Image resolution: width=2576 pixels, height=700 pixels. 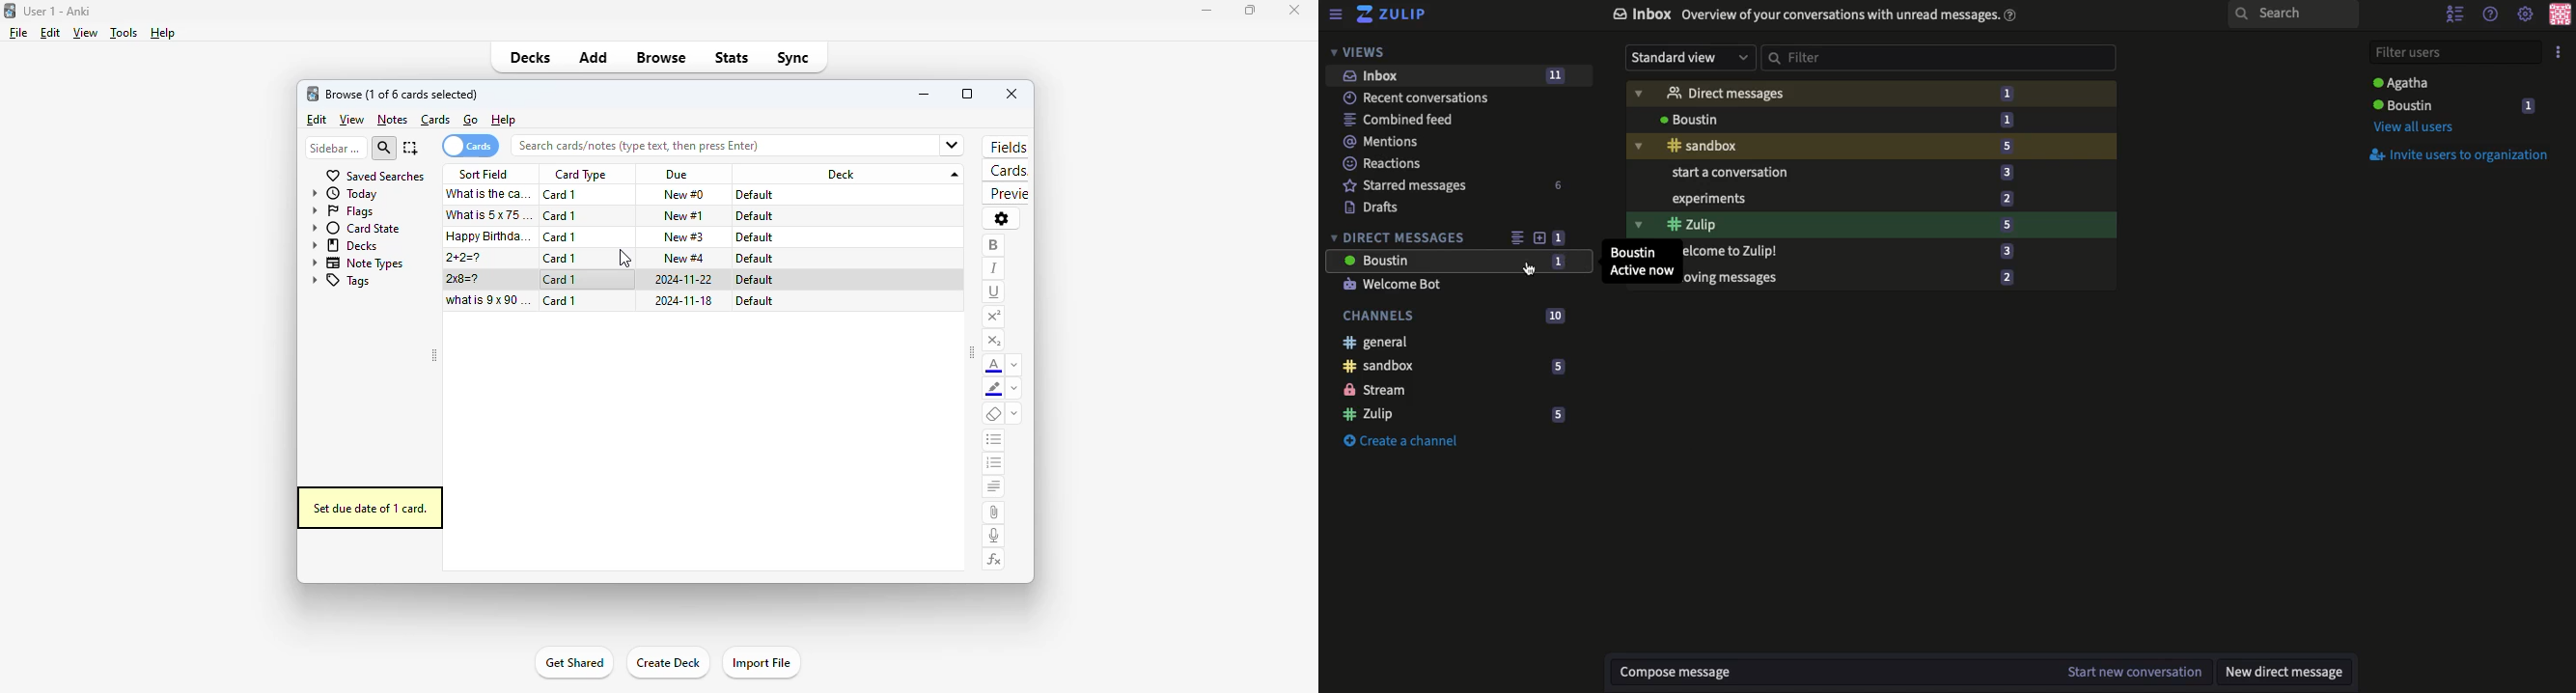 What do you see at coordinates (1009, 147) in the screenshot?
I see `fields` at bounding box center [1009, 147].